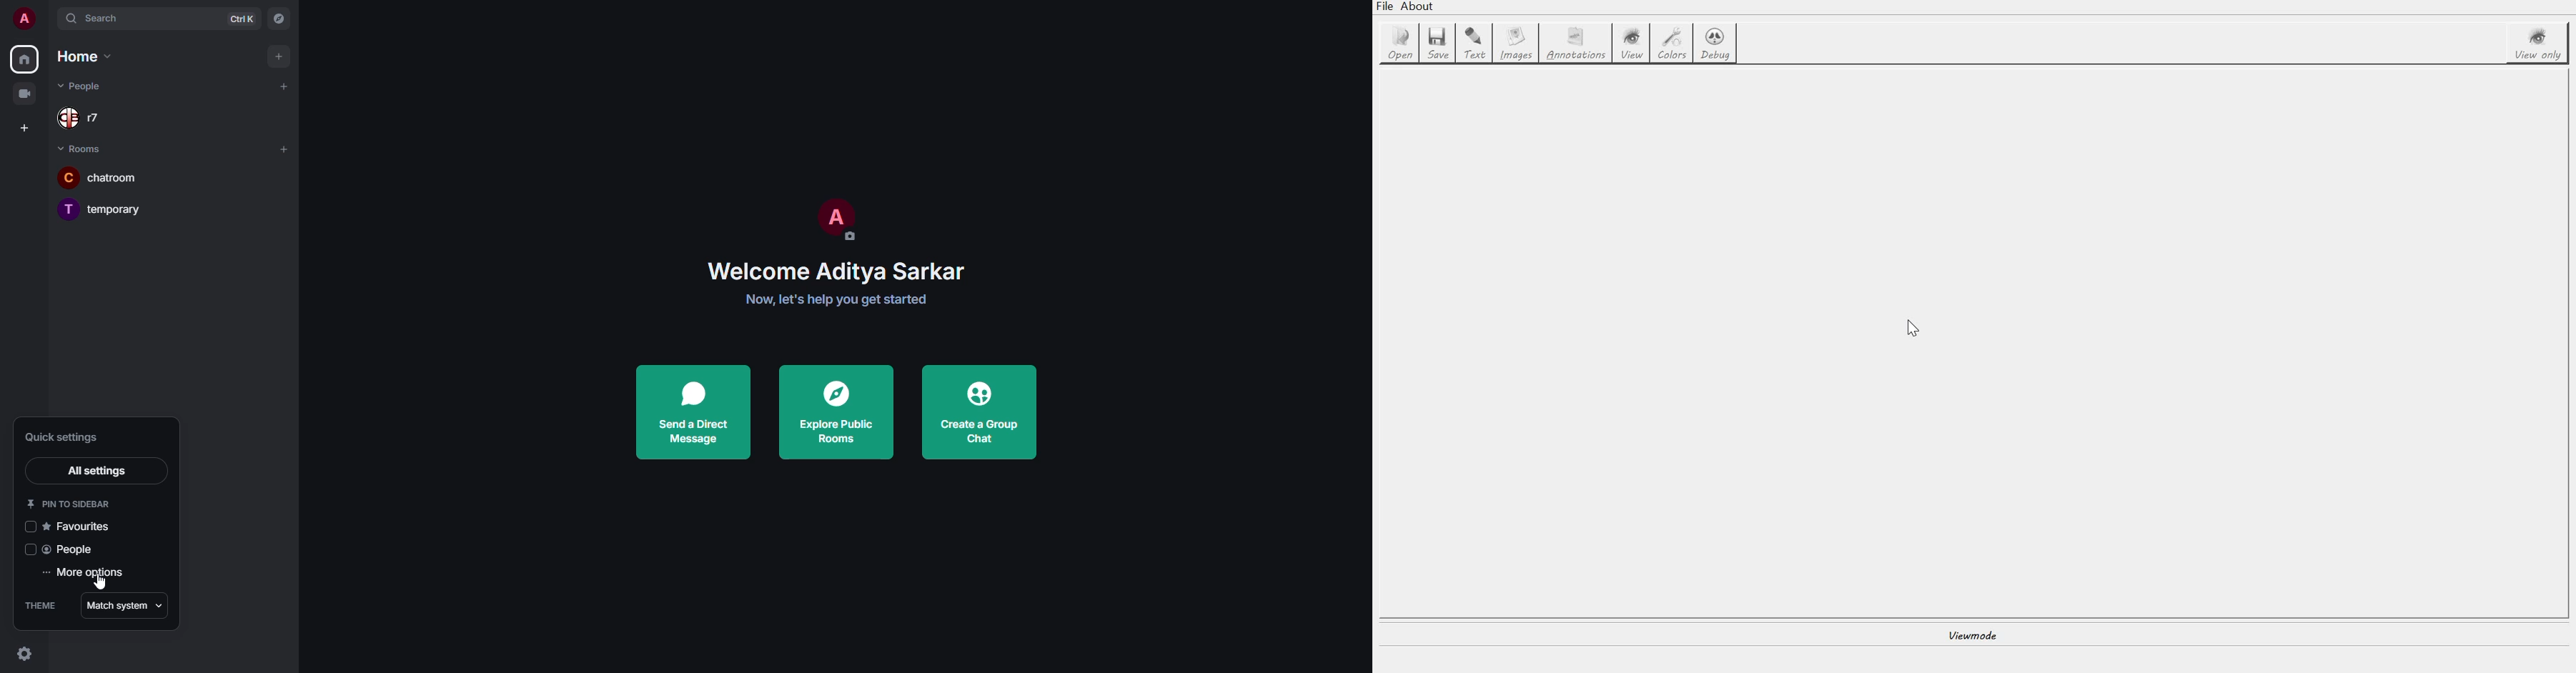  I want to click on add, so click(280, 55).